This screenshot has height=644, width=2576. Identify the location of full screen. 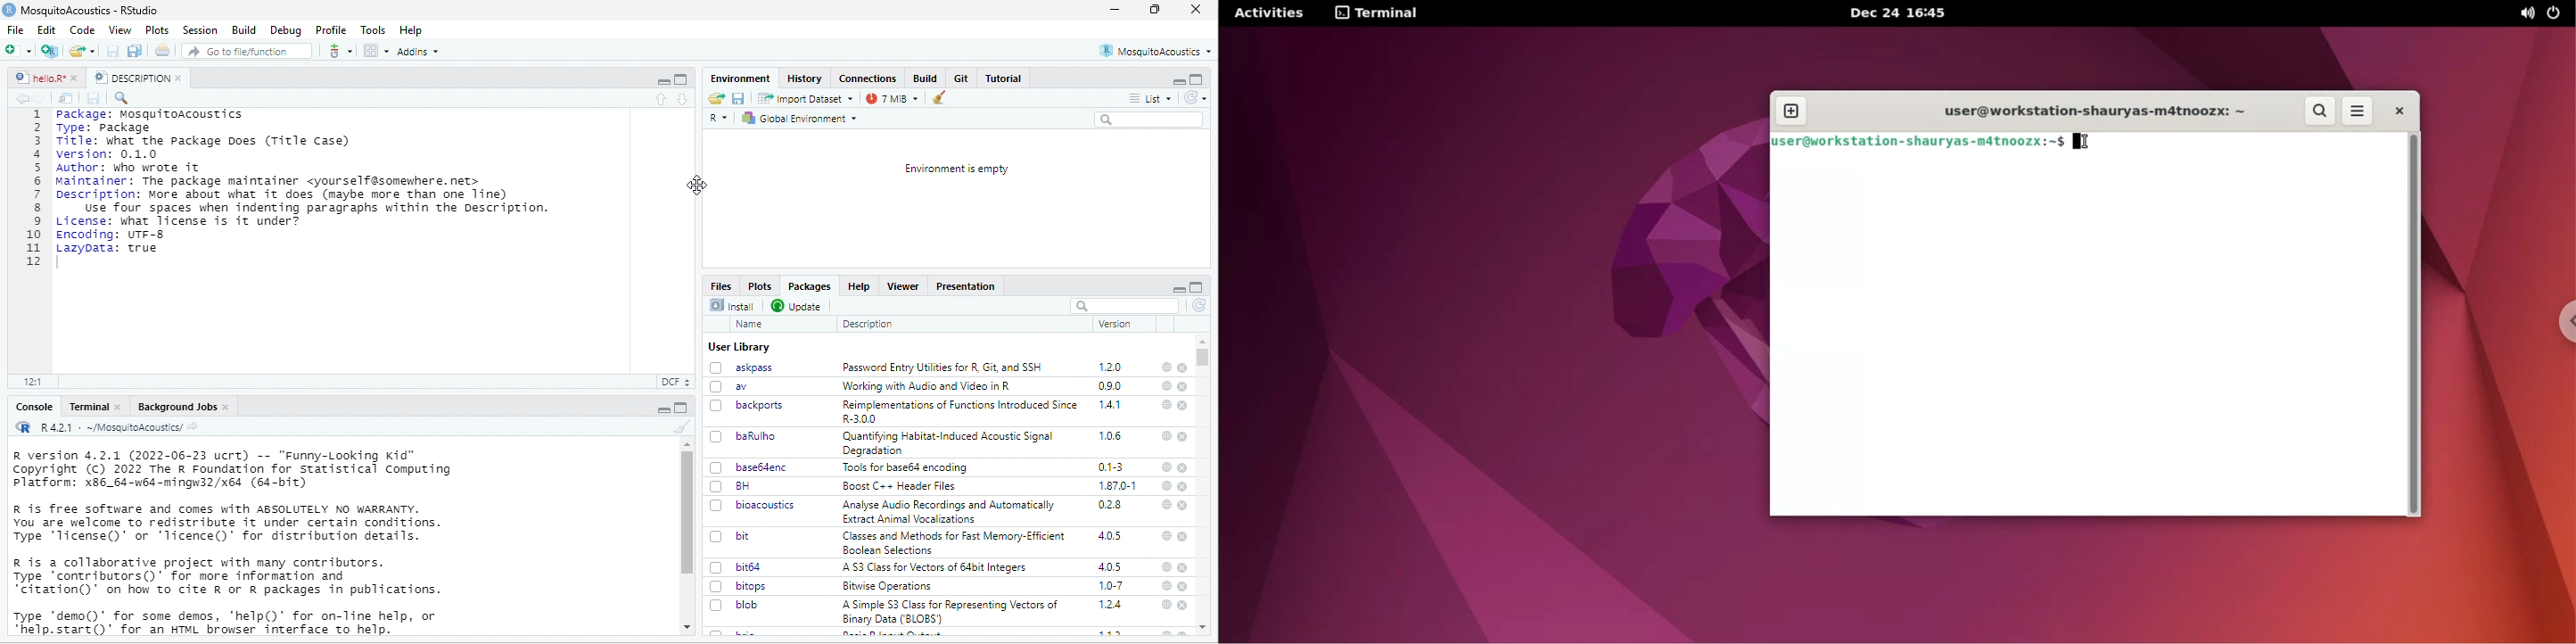
(682, 408).